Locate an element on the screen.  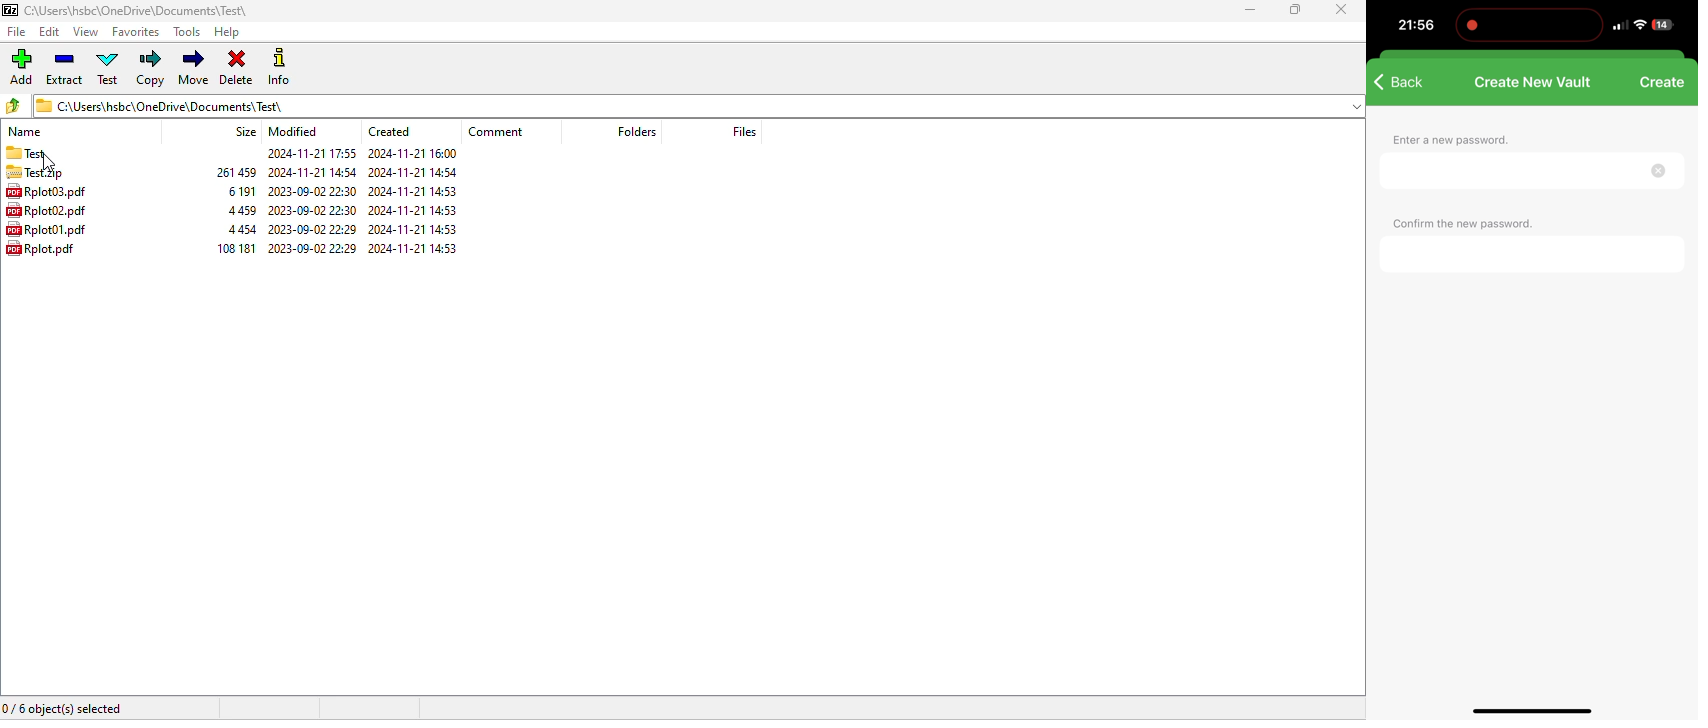
2024-11-21 14:33 is located at coordinates (415, 251).